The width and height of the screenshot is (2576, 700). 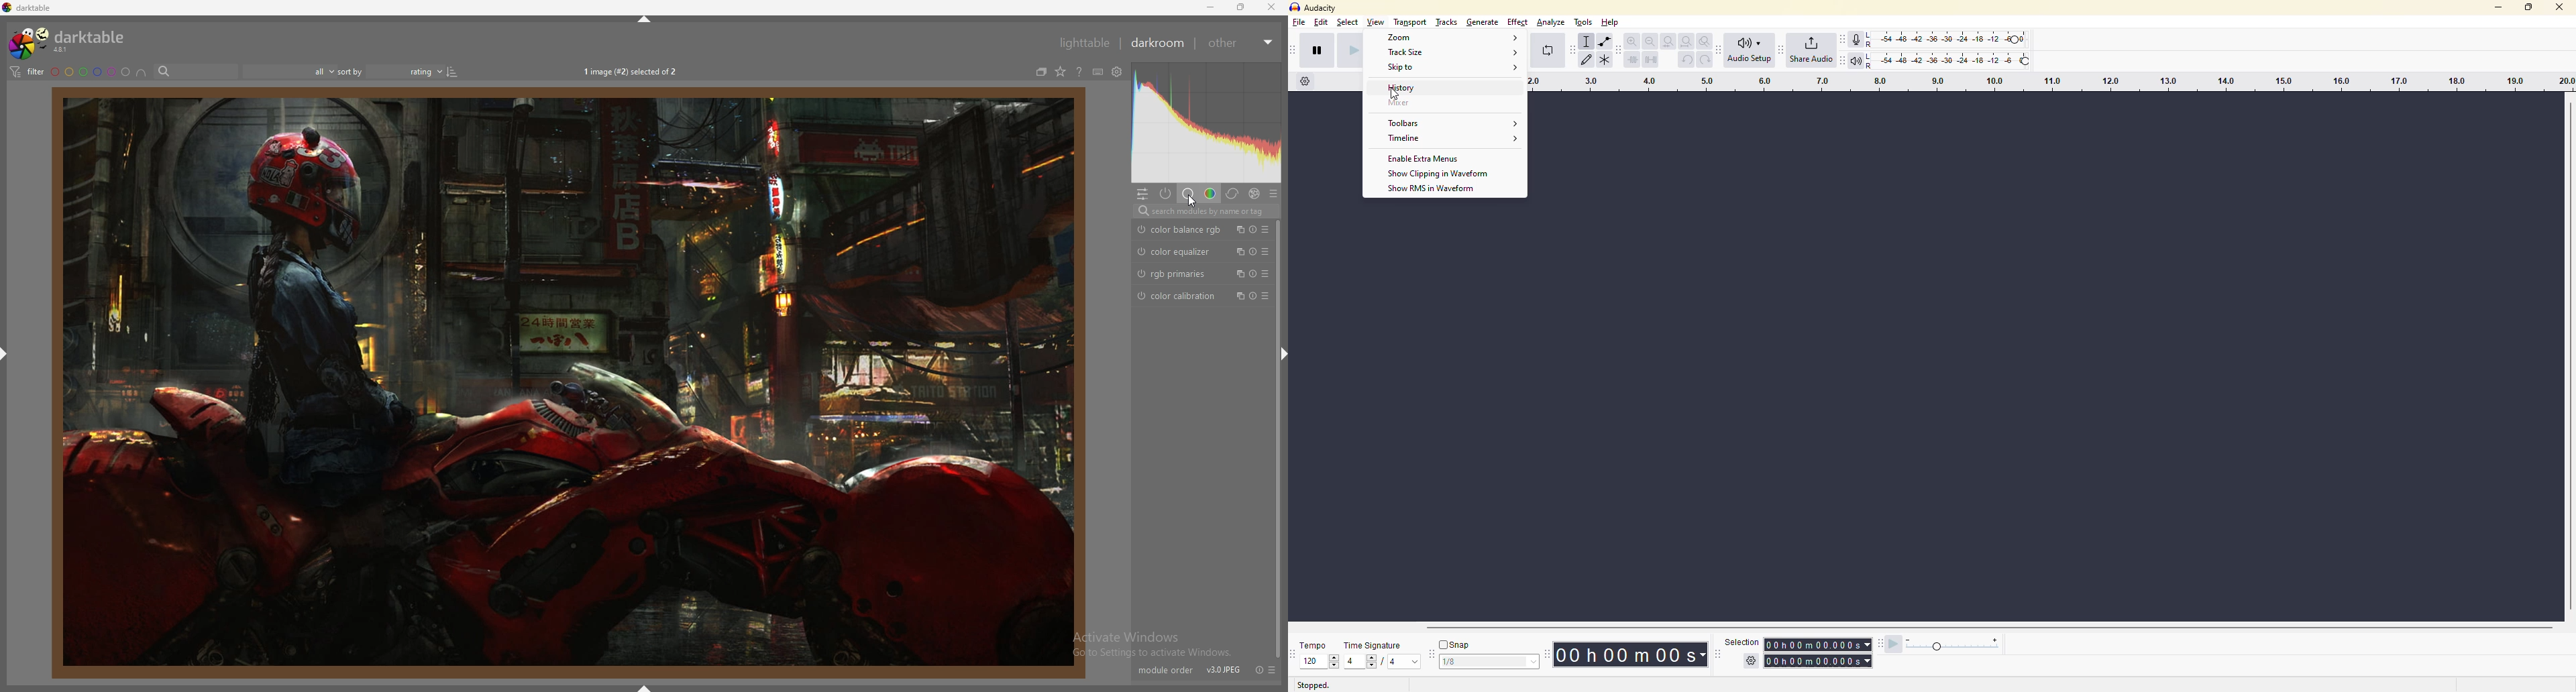 I want to click on audacity tools toolbar, so click(x=1721, y=49).